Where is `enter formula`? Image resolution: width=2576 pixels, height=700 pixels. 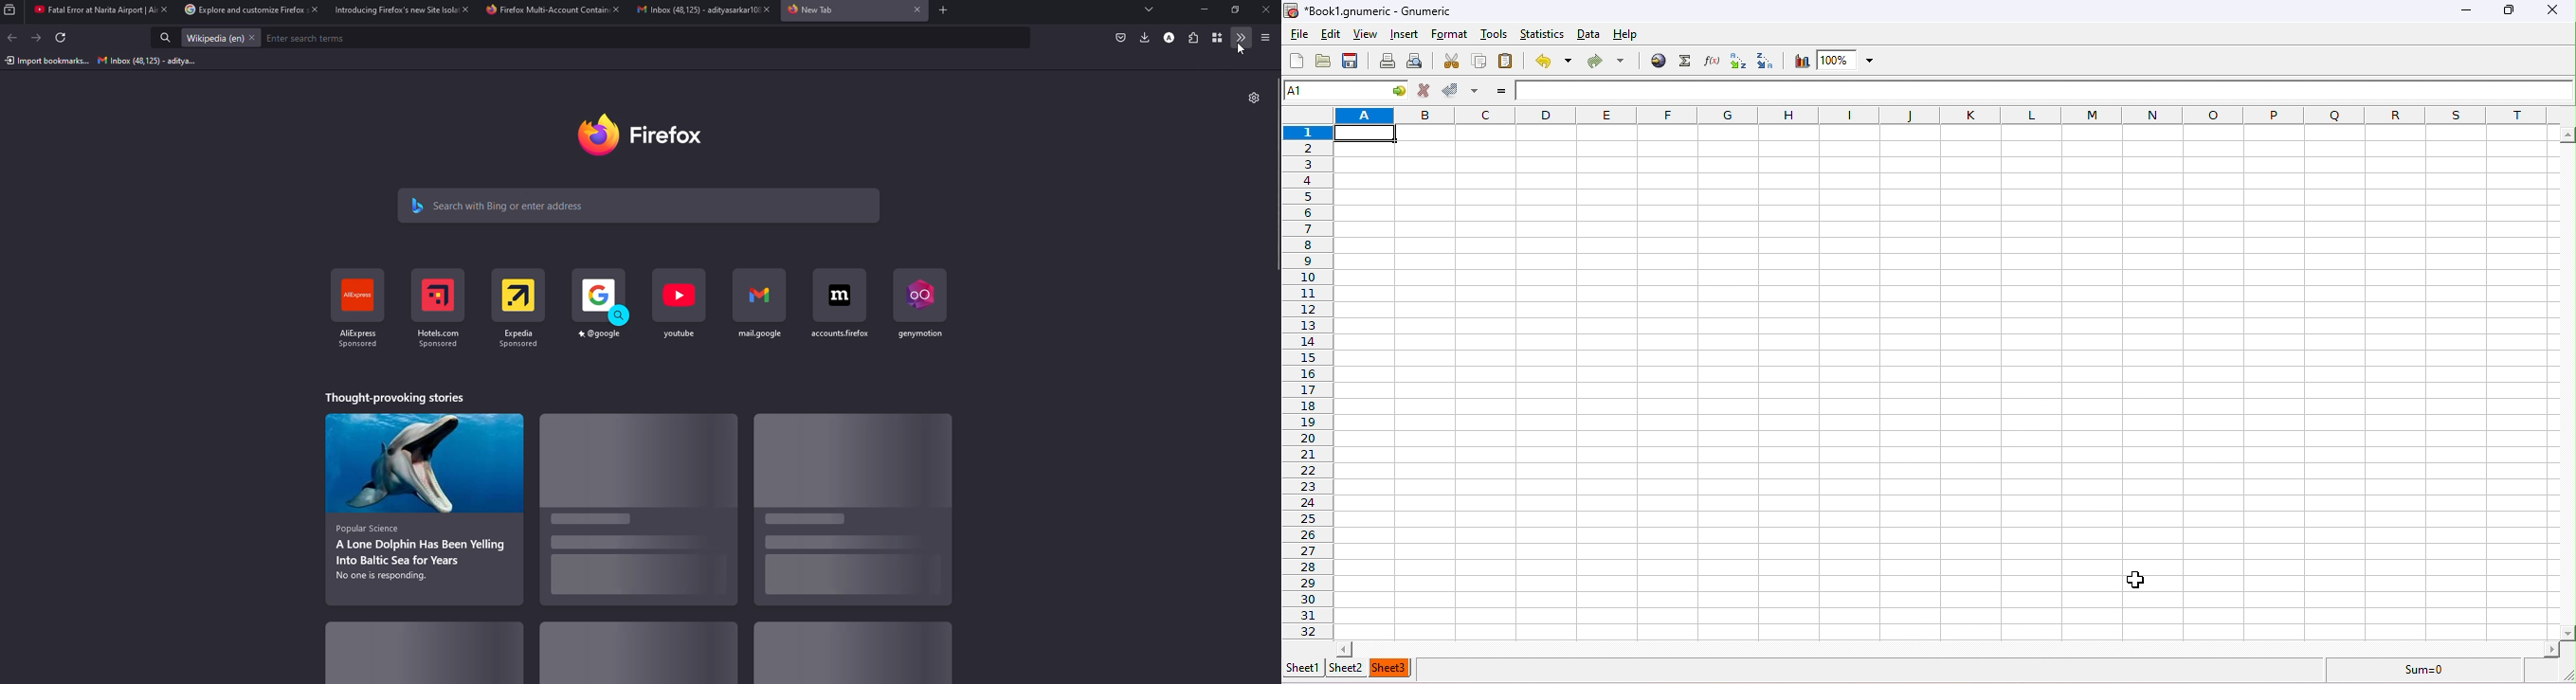 enter formula is located at coordinates (1497, 90).